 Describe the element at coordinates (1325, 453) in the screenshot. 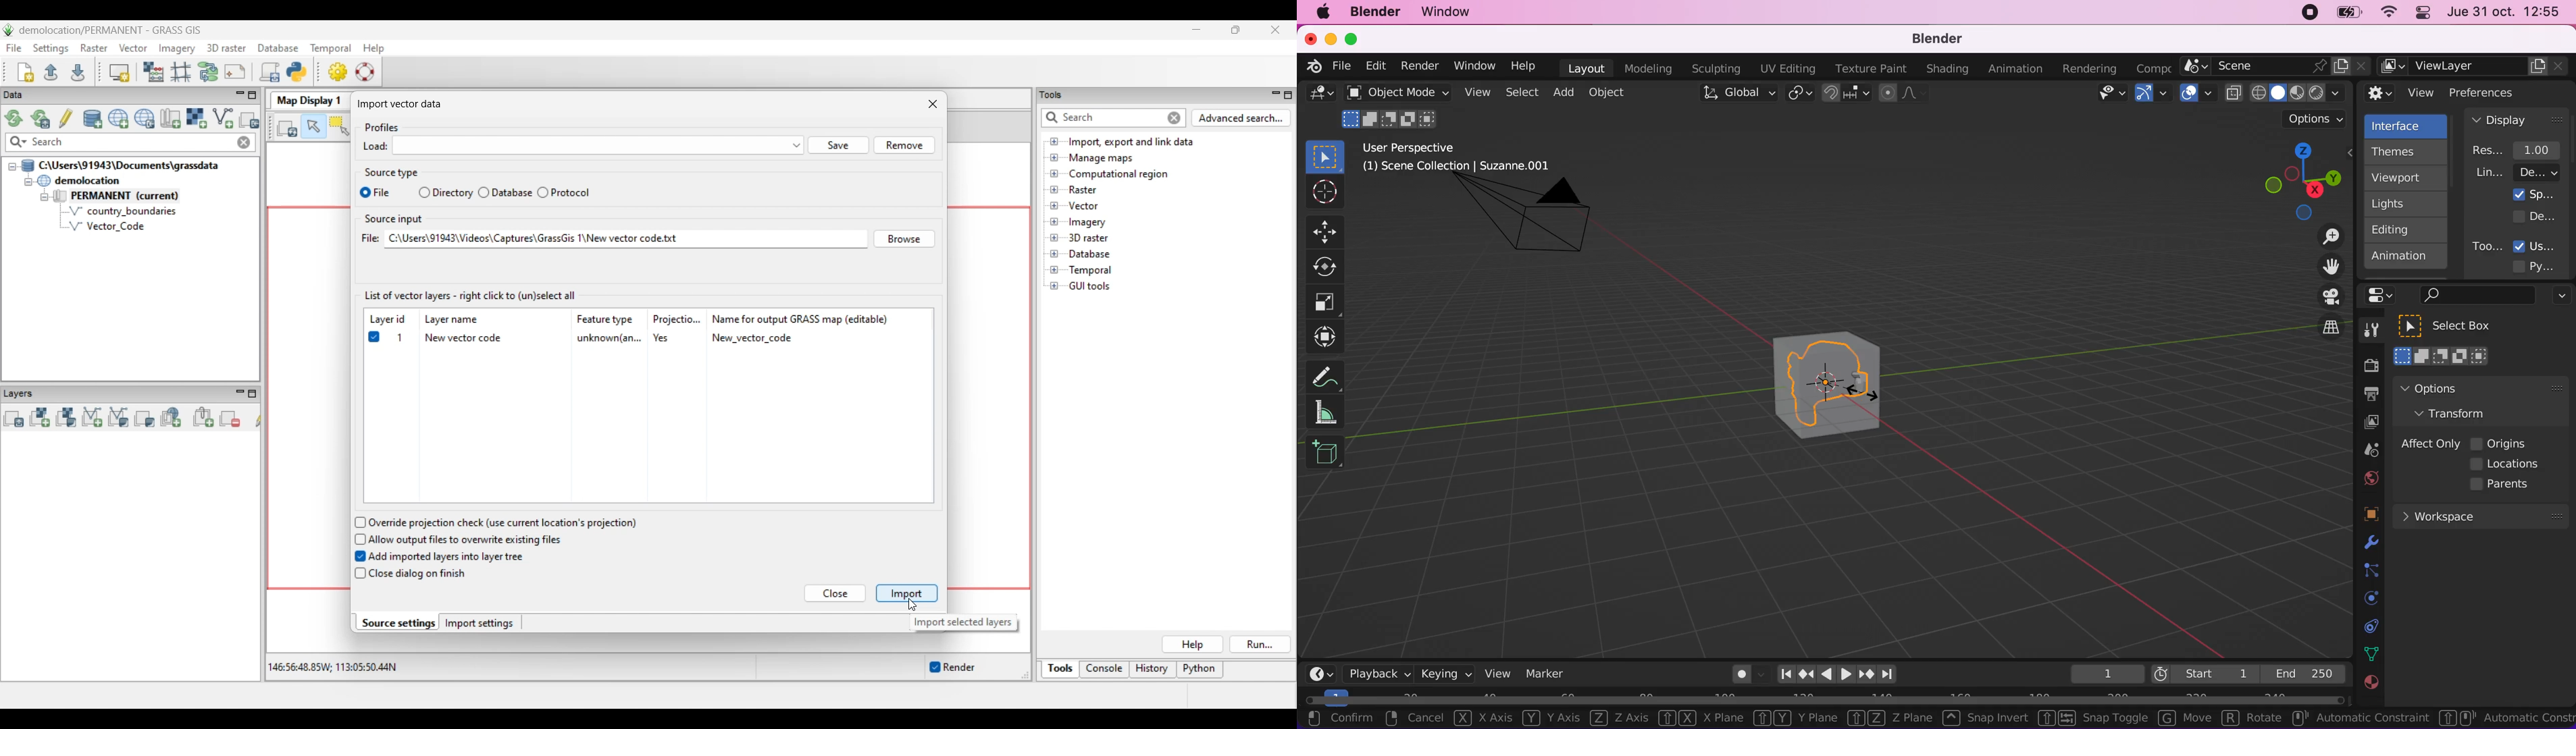

I see `add cube` at that location.